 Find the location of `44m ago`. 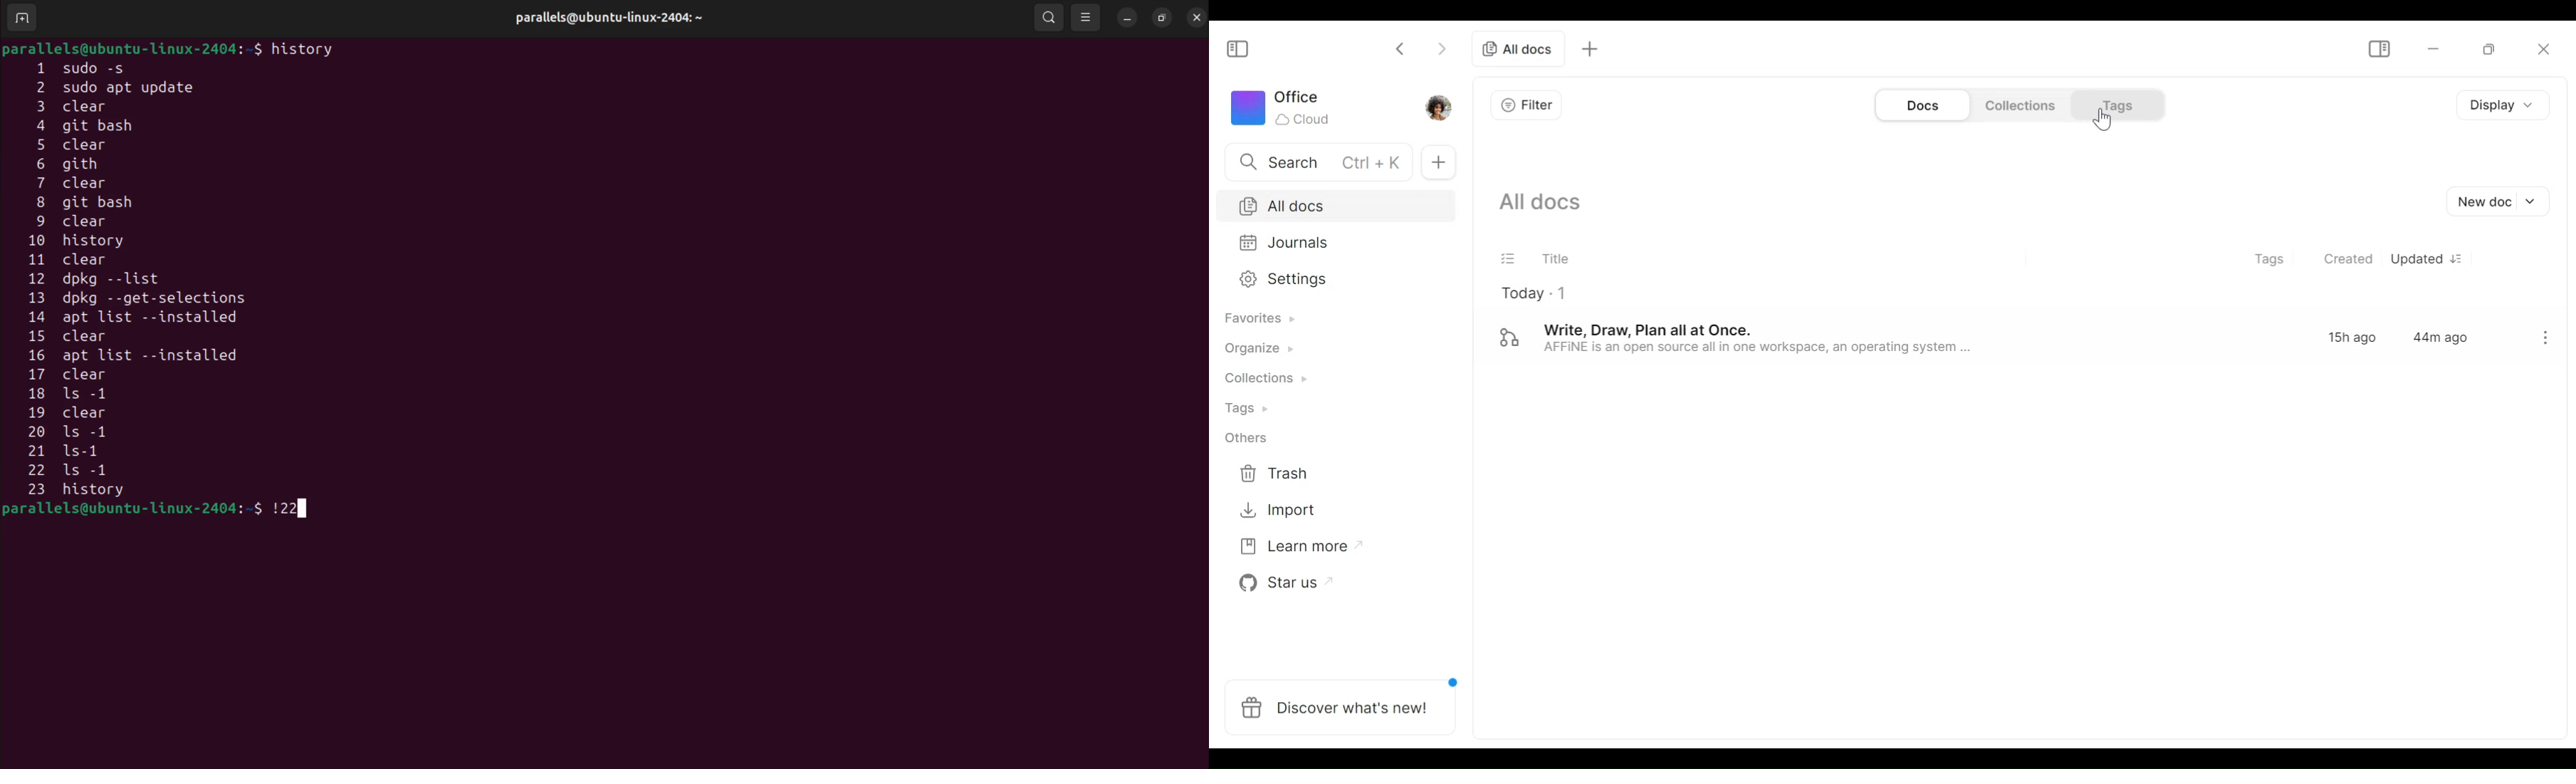

44m ago is located at coordinates (2441, 338).